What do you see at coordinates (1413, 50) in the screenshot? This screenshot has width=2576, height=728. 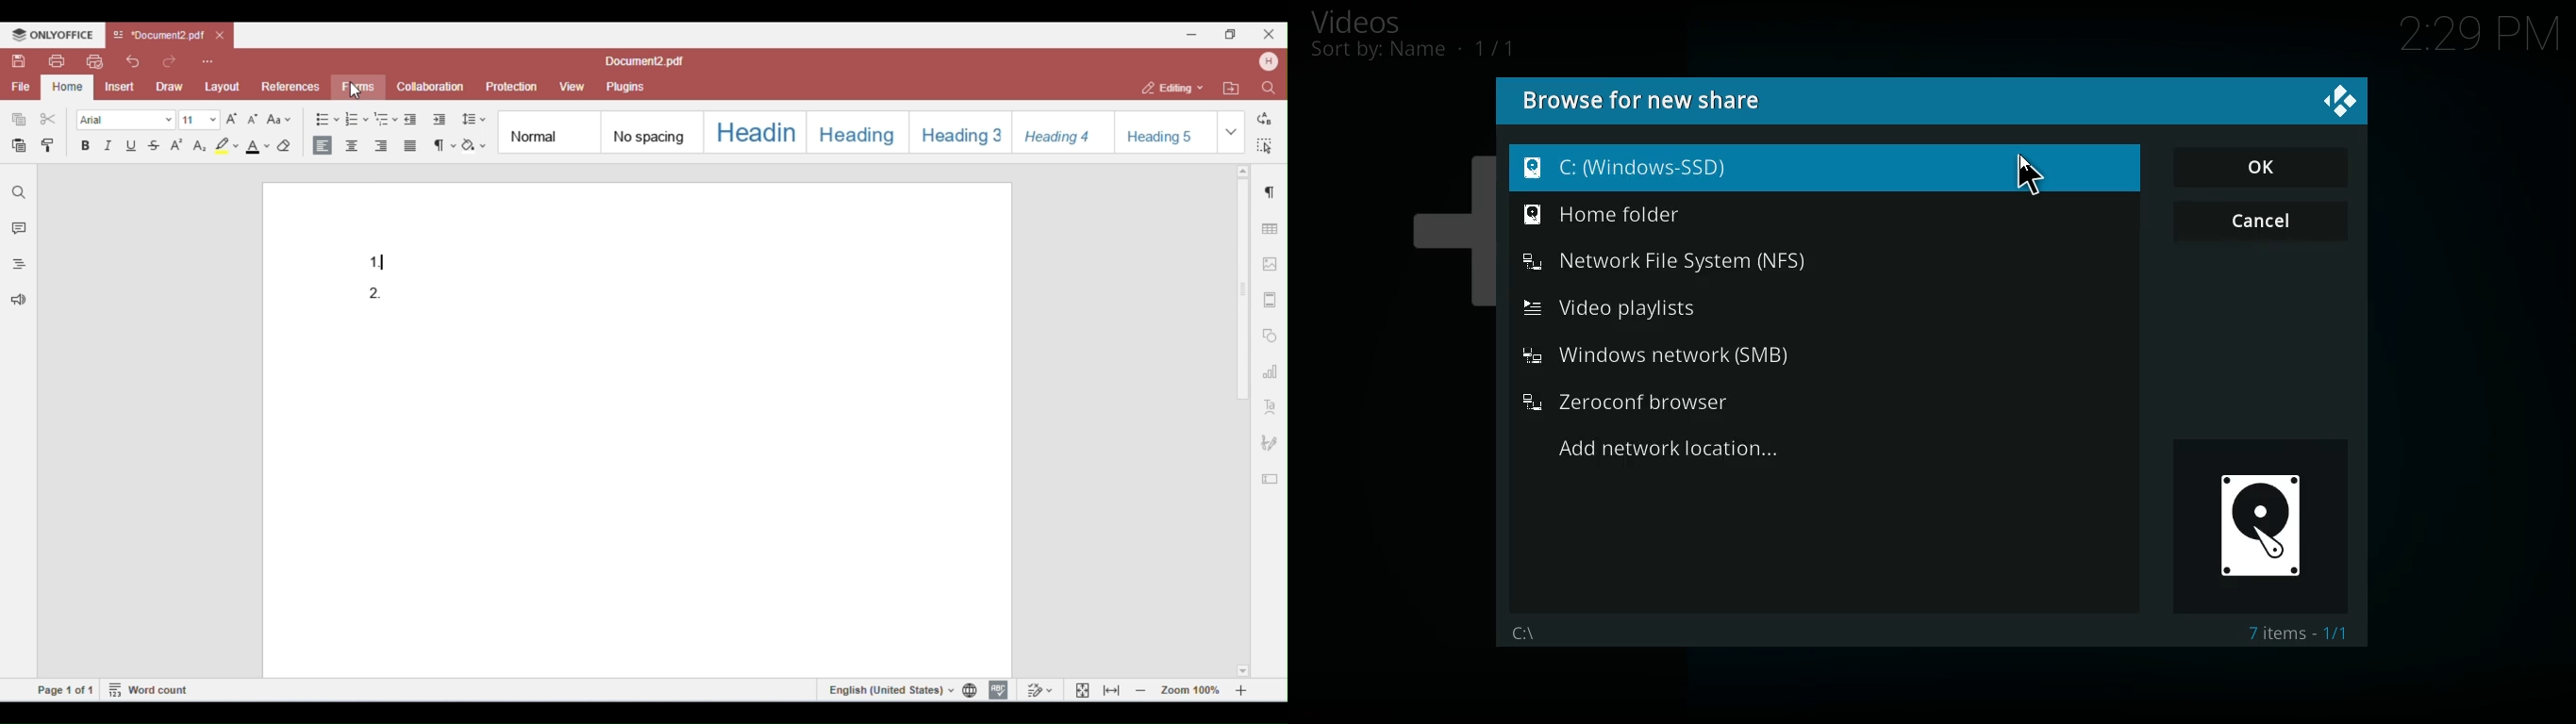 I see `sort by name 1/1` at bounding box center [1413, 50].